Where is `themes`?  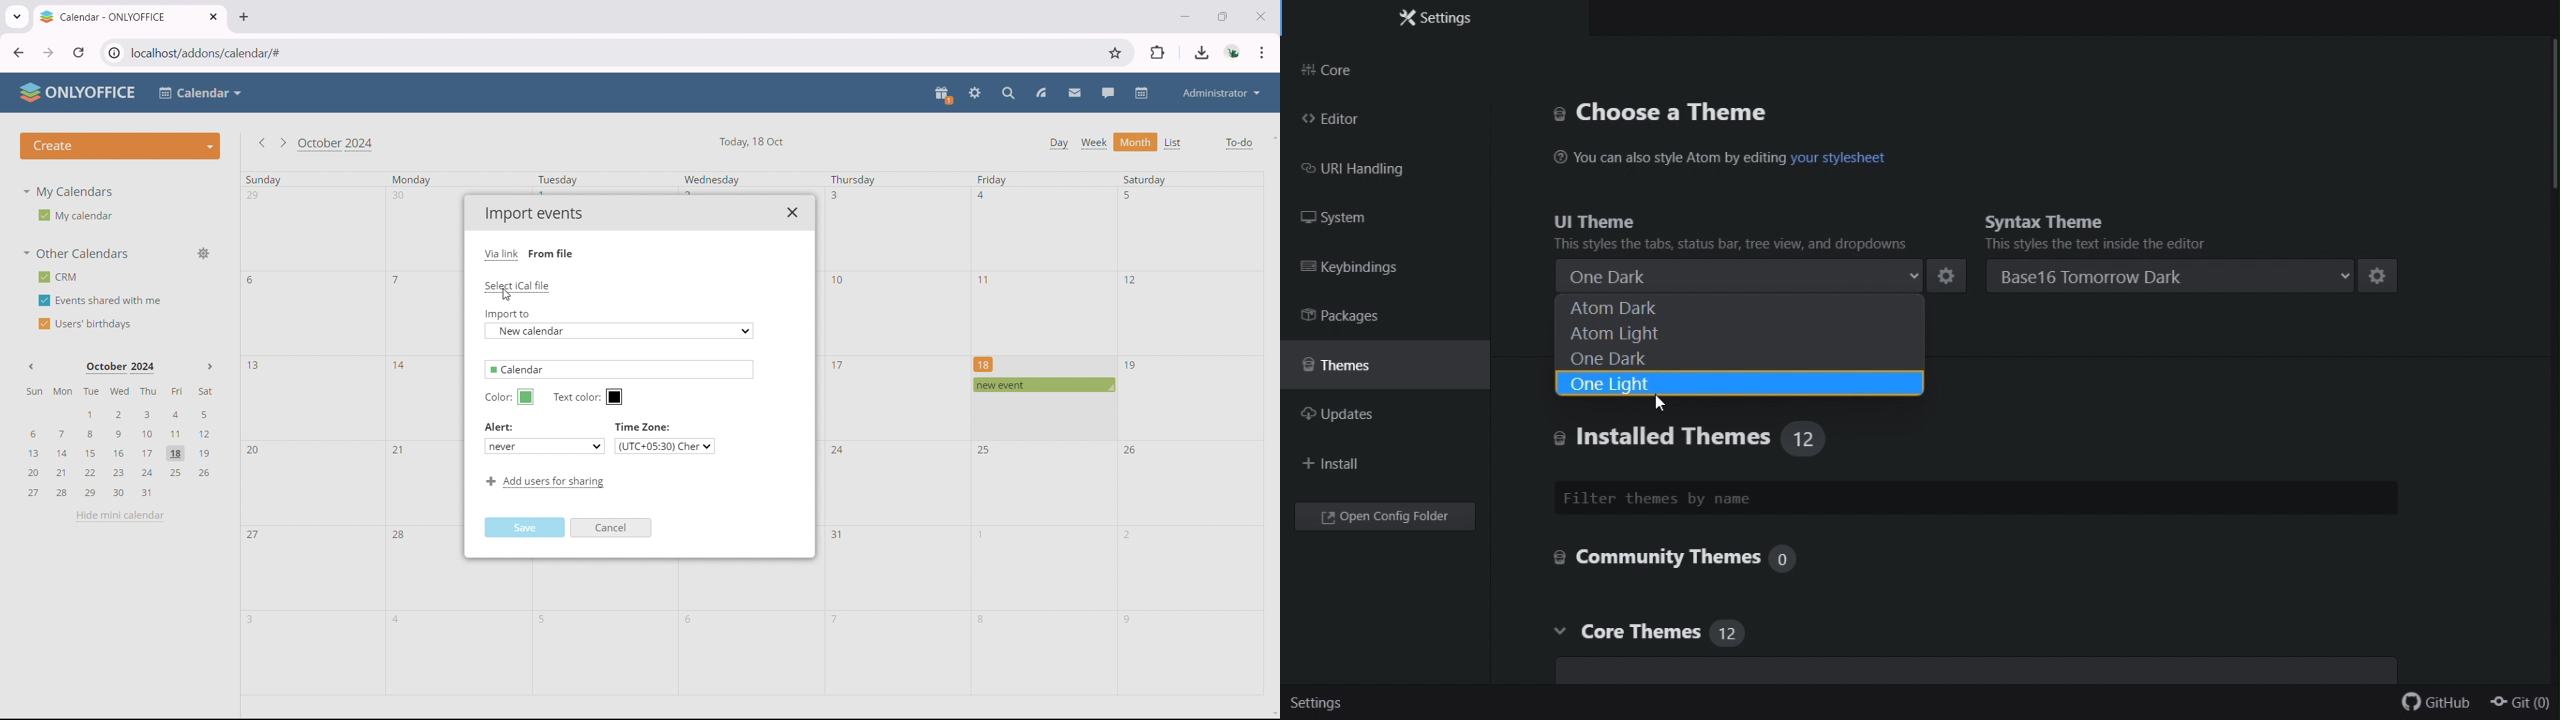 themes is located at coordinates (1378, 363).